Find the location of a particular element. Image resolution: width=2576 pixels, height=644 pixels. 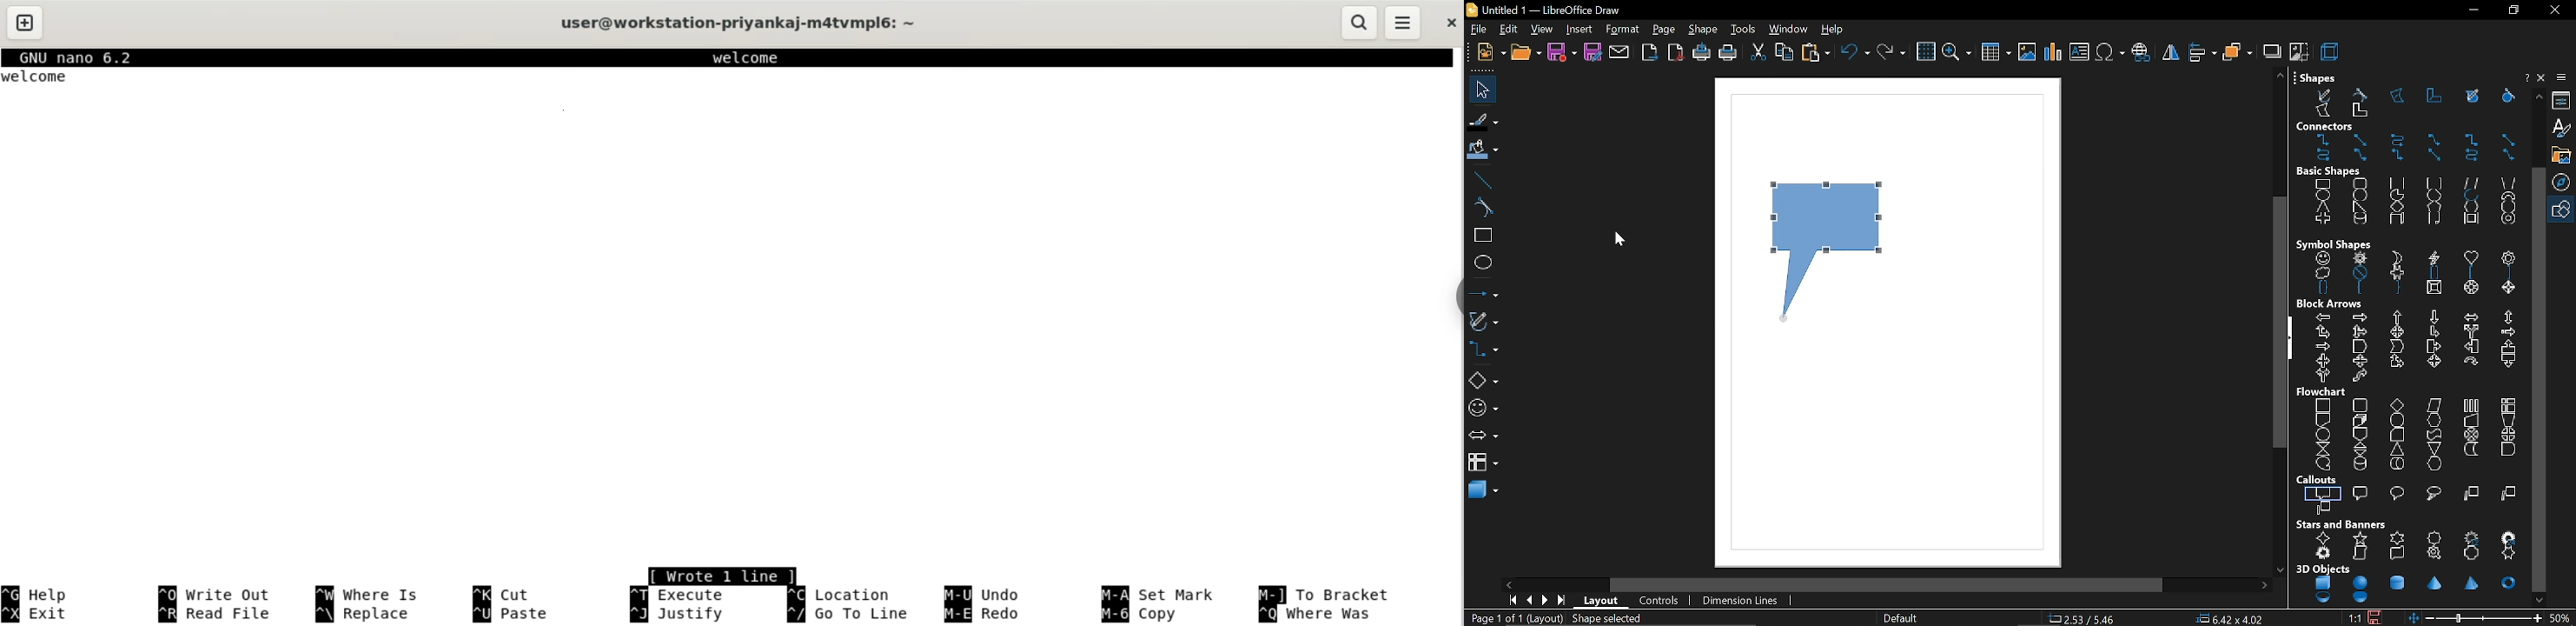

square is located at coordinates (2397, 183).